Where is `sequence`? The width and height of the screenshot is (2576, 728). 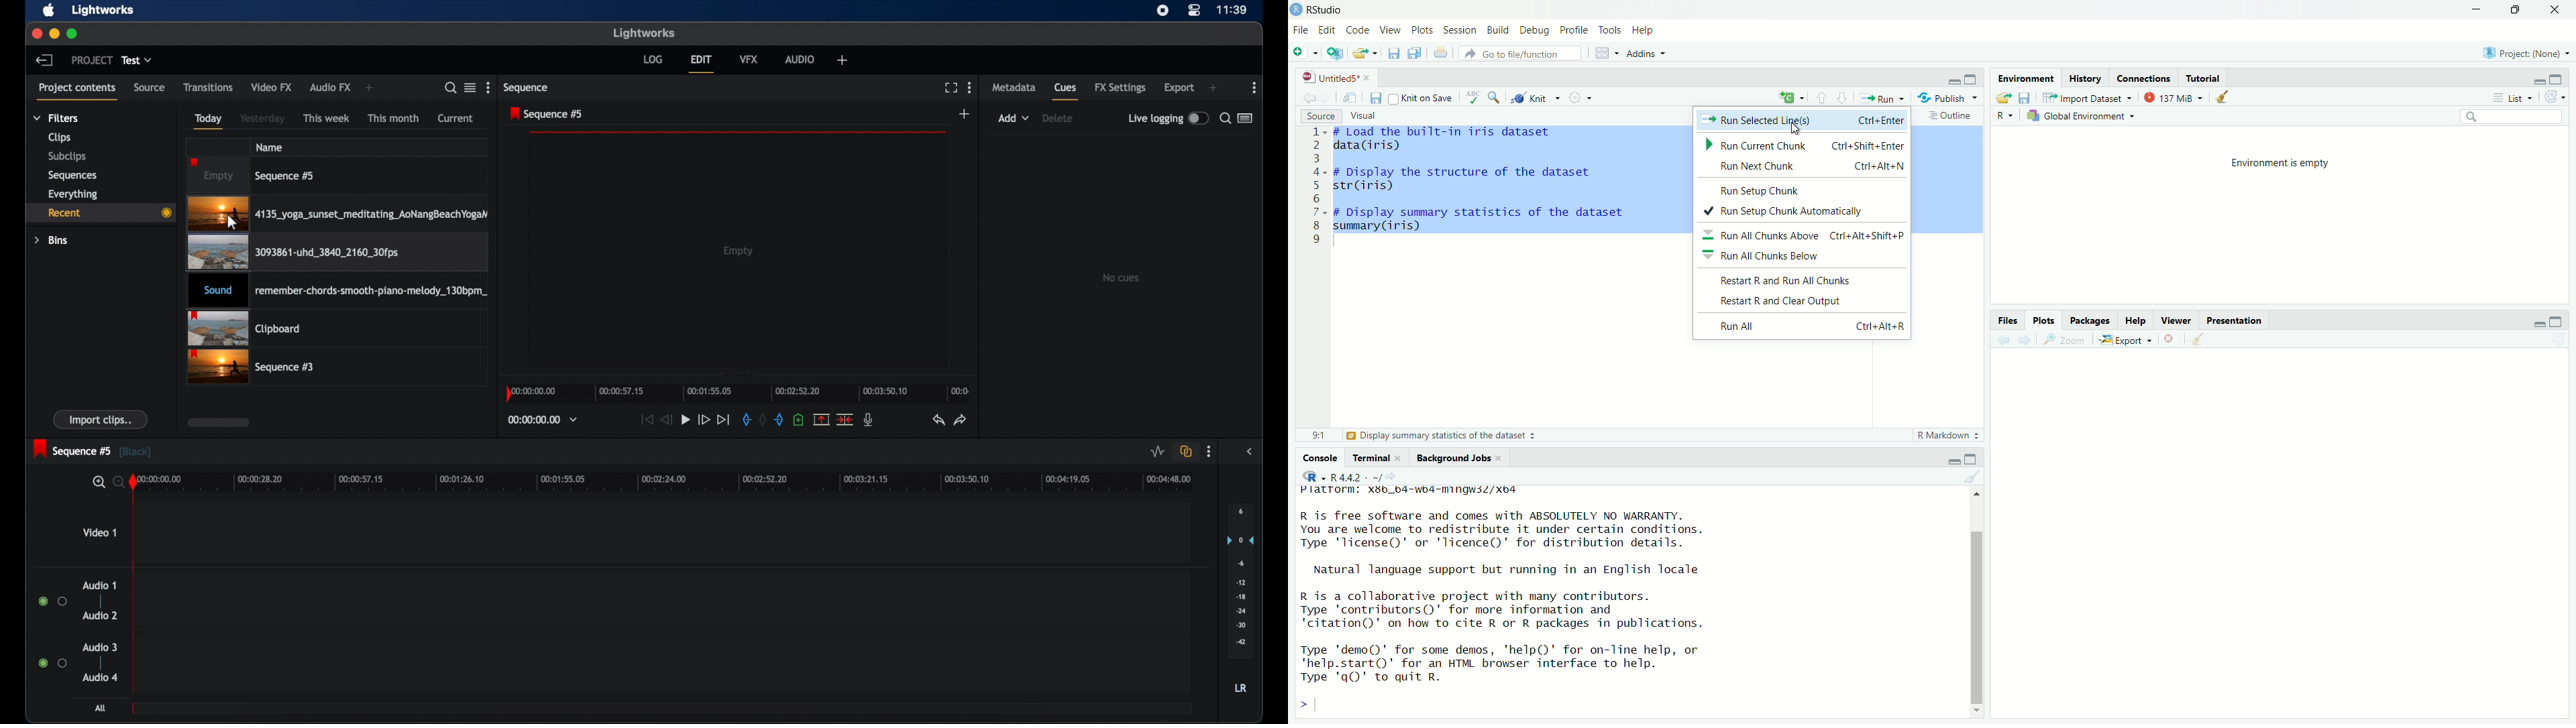 sequence is located at coordinates (527, 89).